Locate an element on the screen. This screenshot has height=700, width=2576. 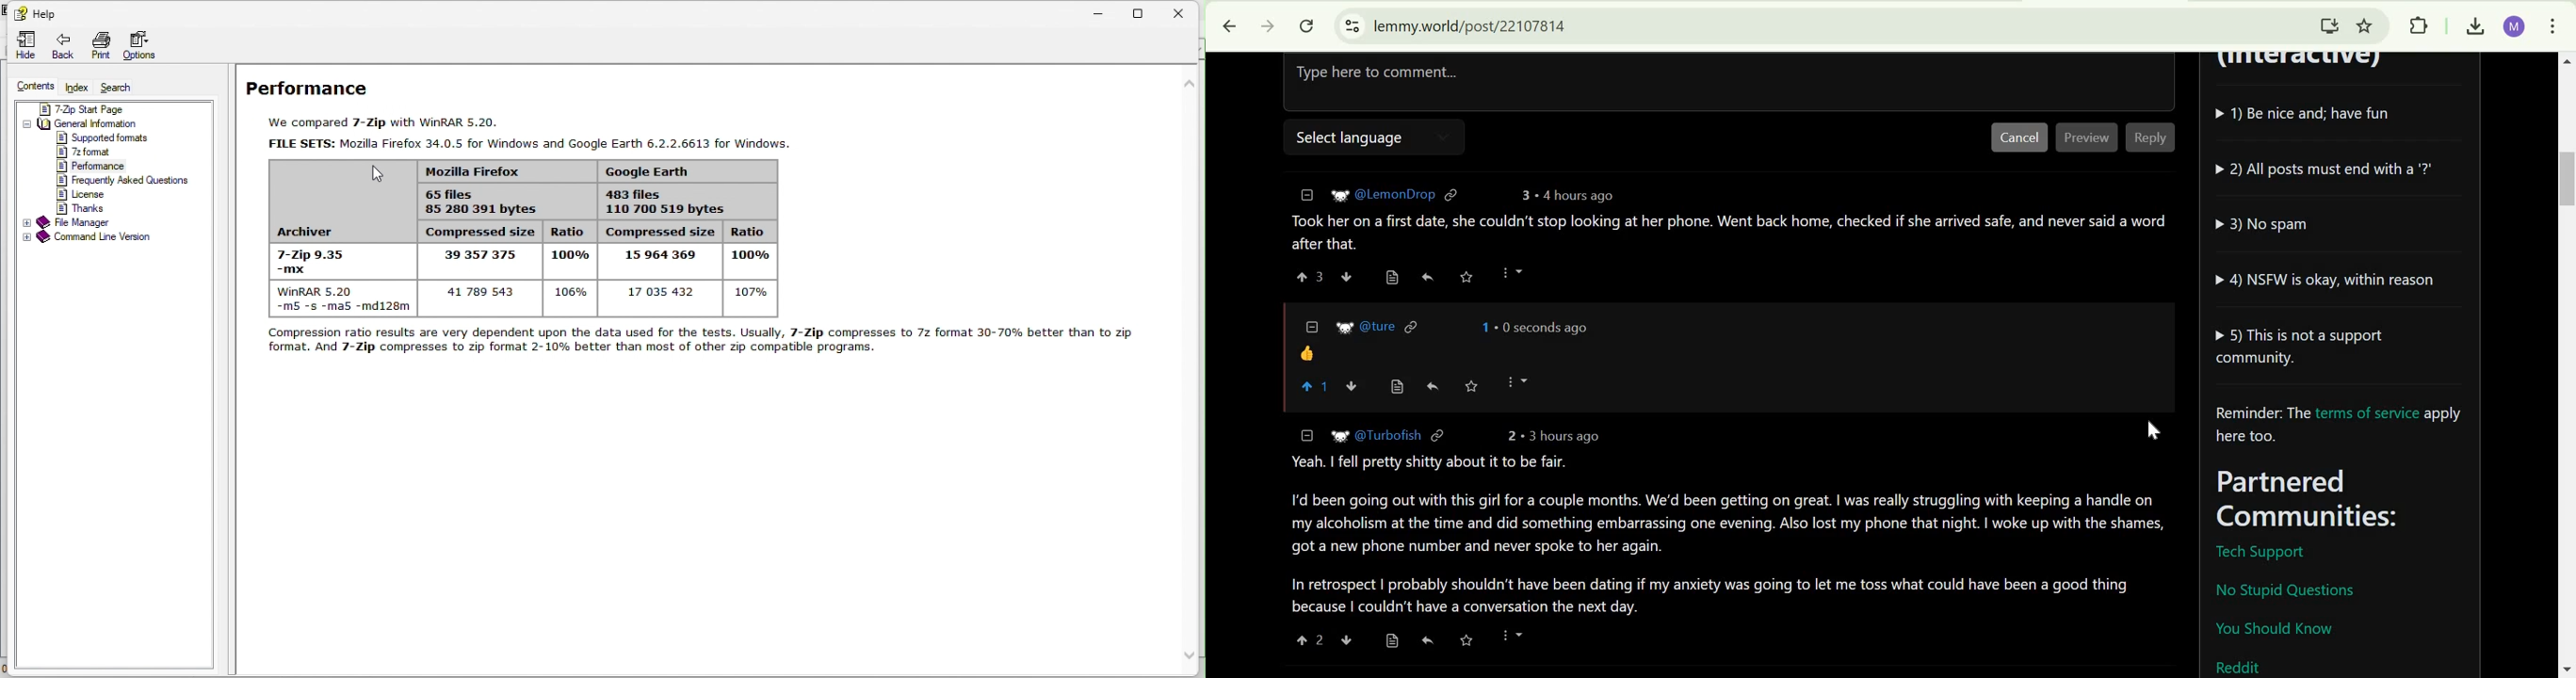
Options is located at coordinates (139, 44).